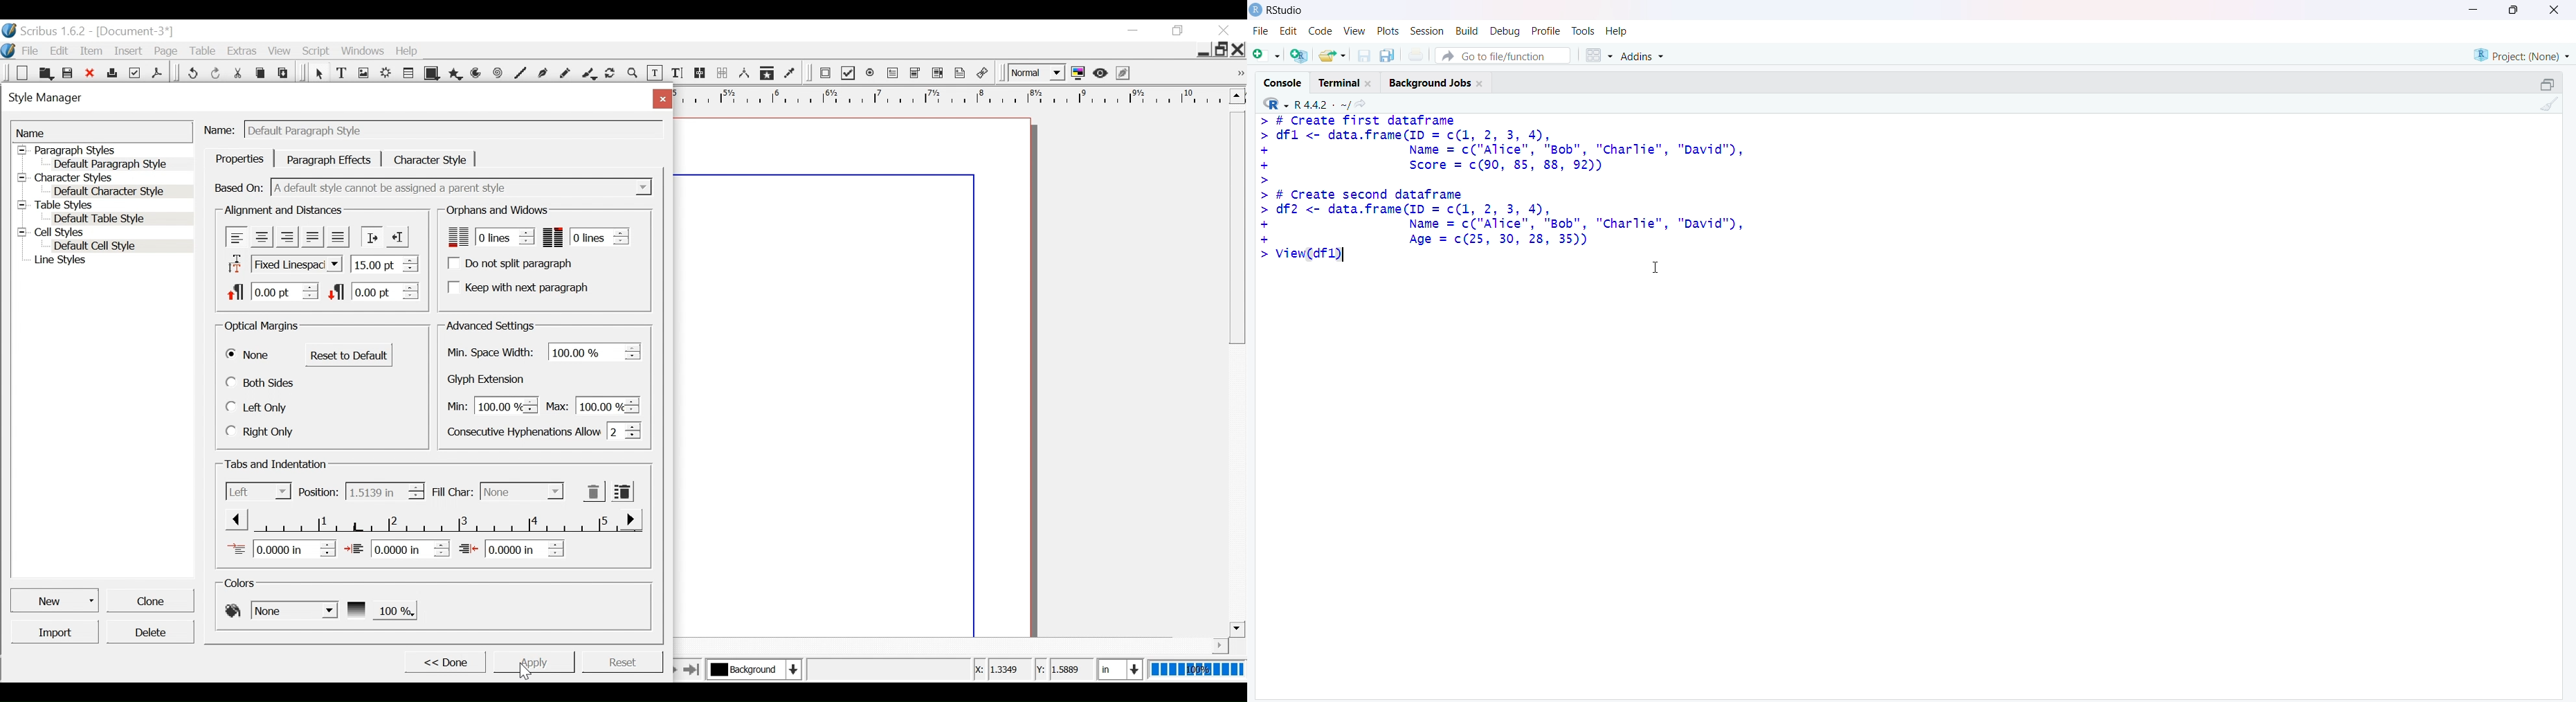 This screenshot has width=2576, height=728. I want to click on Go to the last page, so click(692, 669).